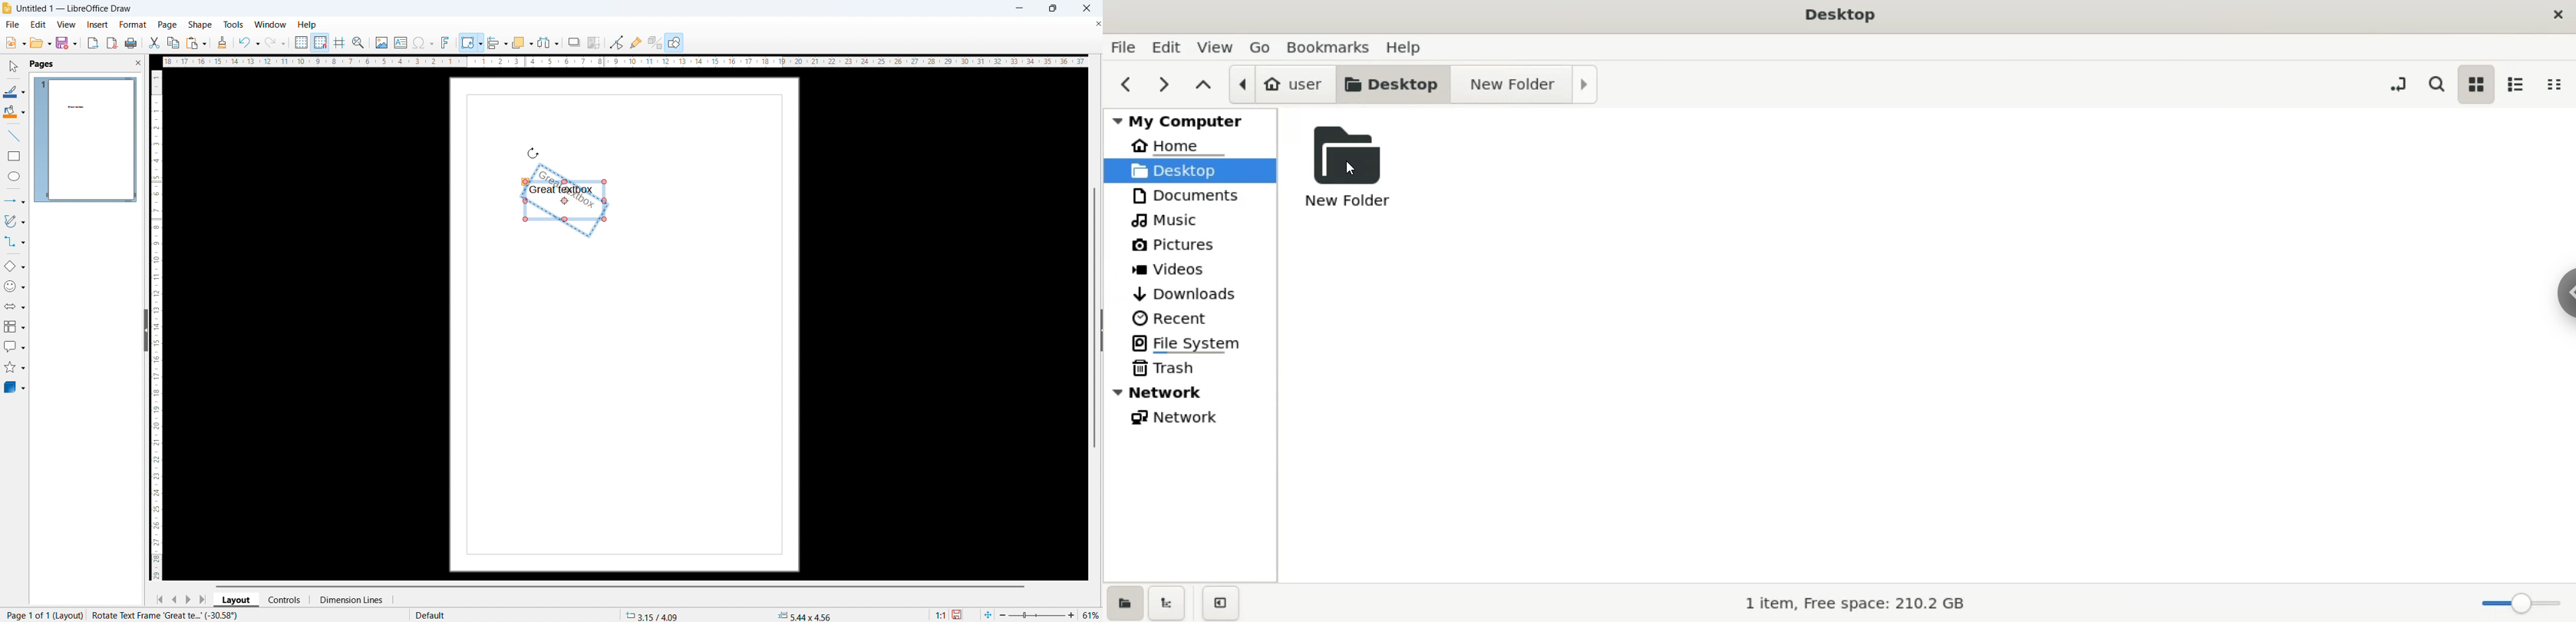 The height and width of the screenshot is (644, 2576). What do you see at coordinates (93, 43) in the screenshot?
I see `export` at bounding box center [93, 43].